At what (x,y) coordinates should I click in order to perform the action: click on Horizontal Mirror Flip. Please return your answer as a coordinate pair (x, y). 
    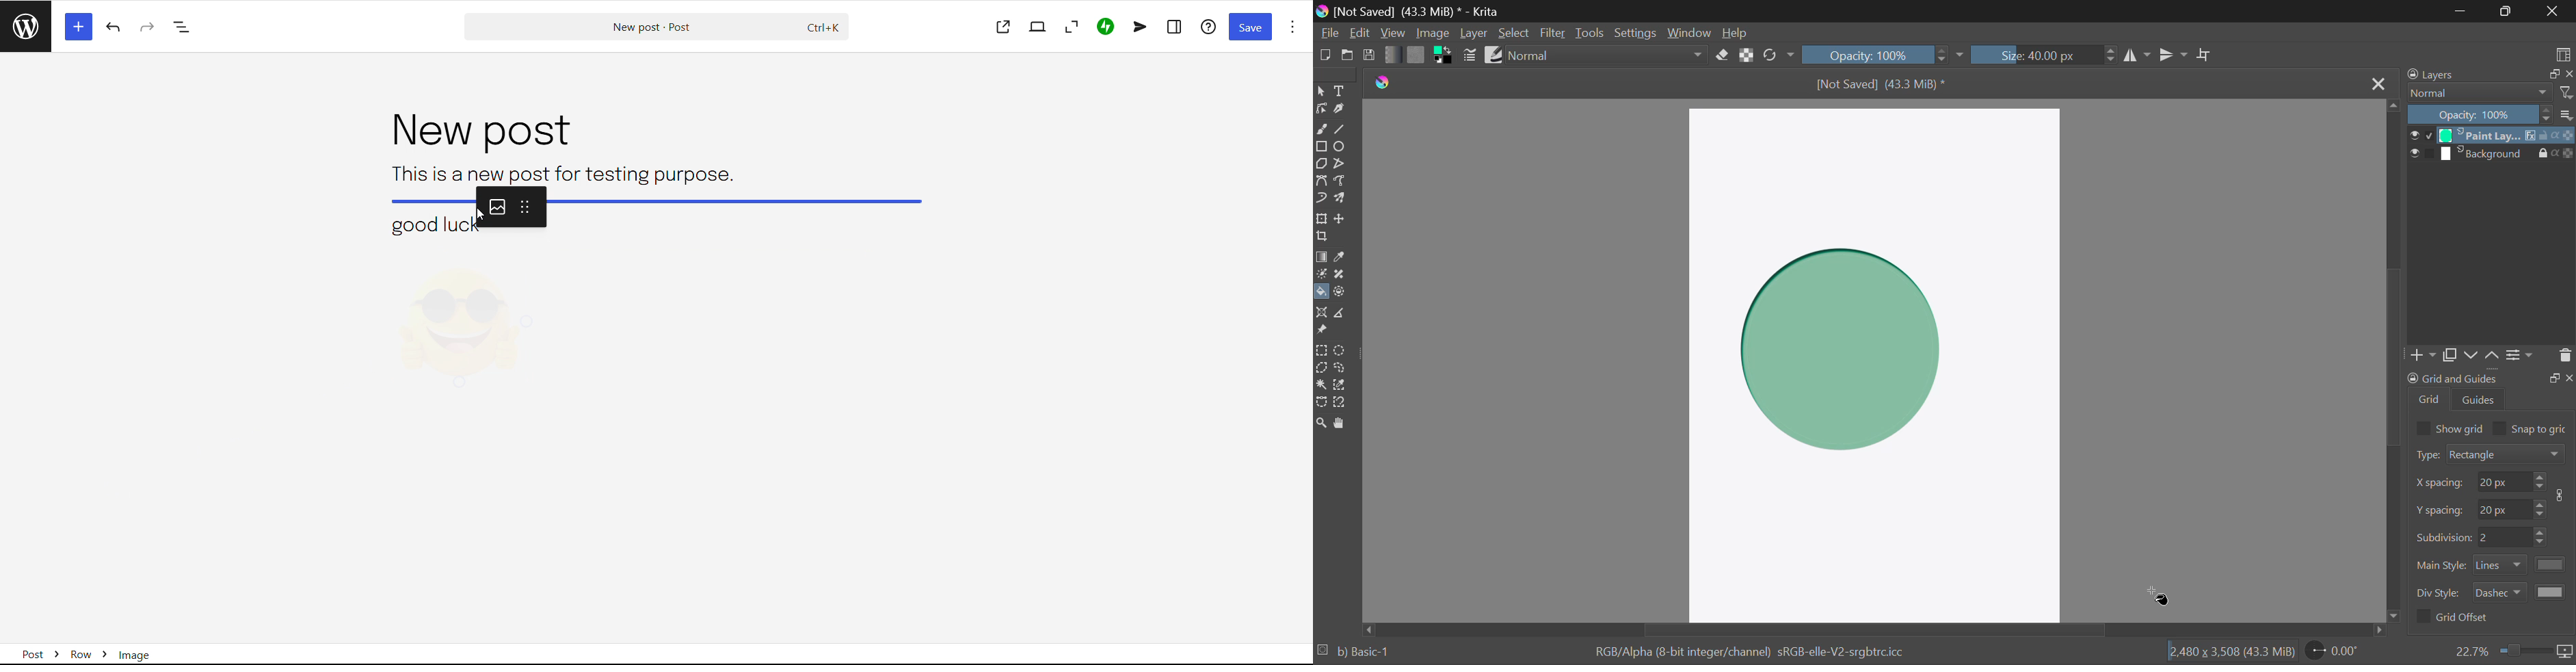
    Looking at the image, I should click on (2174, 55).